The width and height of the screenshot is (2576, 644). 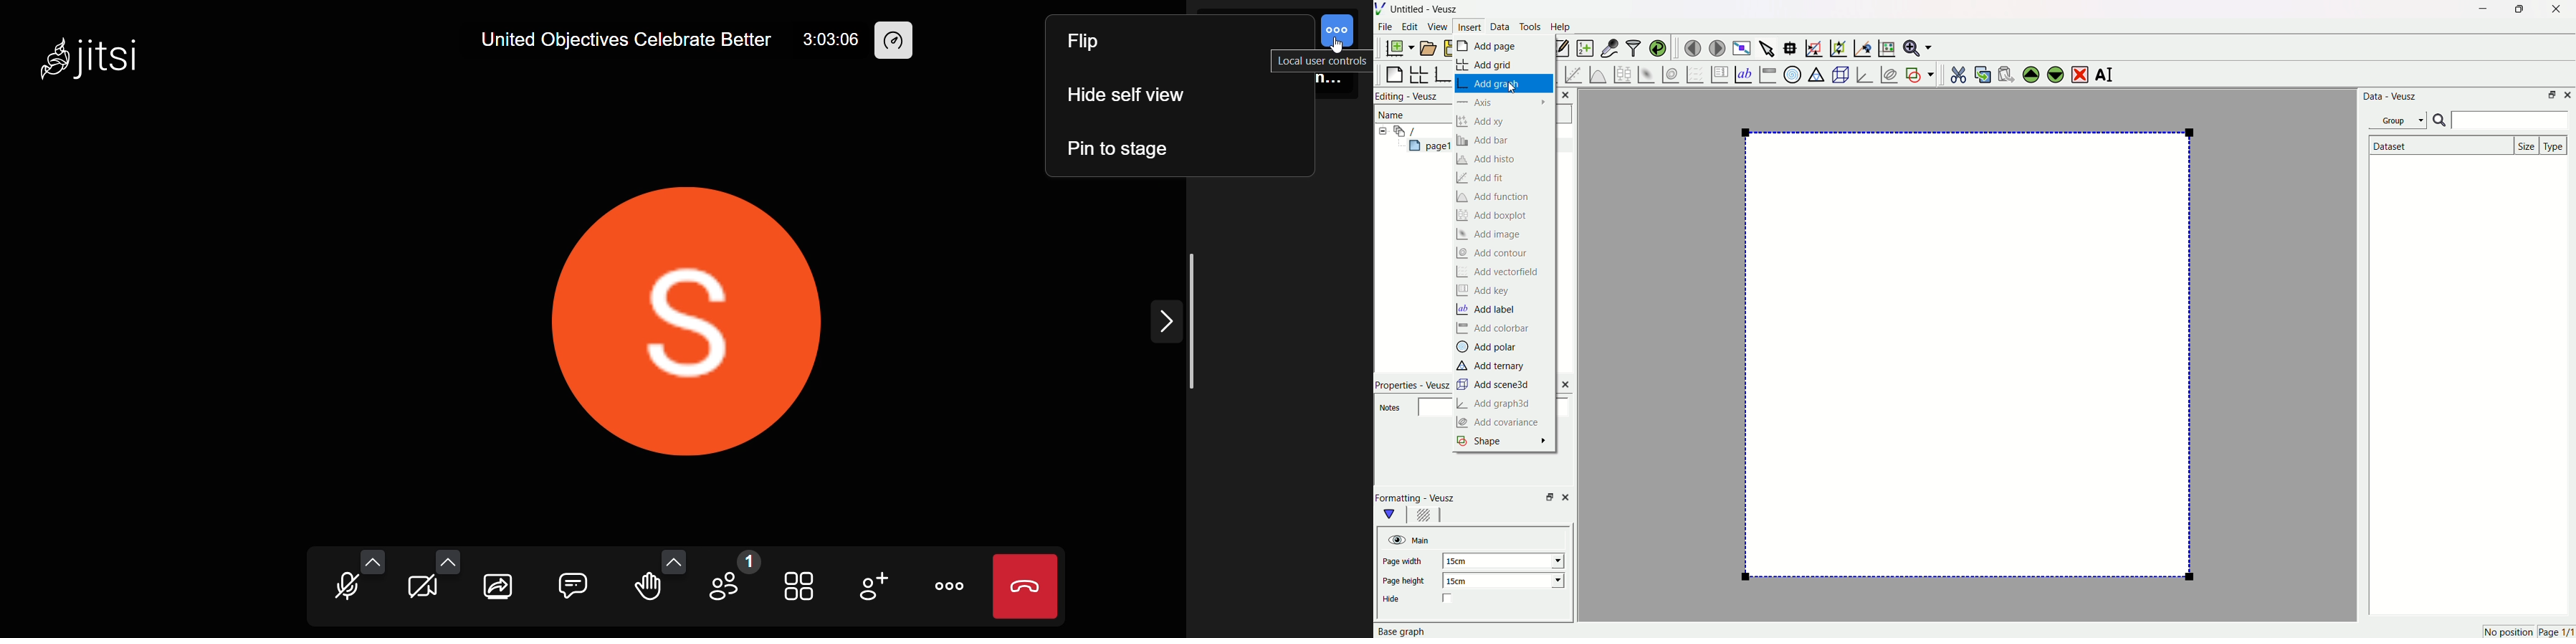 What do you see at coordinates (2555, 145) in the screenshot?
I see `Type` at bounding box center [2555, 145].